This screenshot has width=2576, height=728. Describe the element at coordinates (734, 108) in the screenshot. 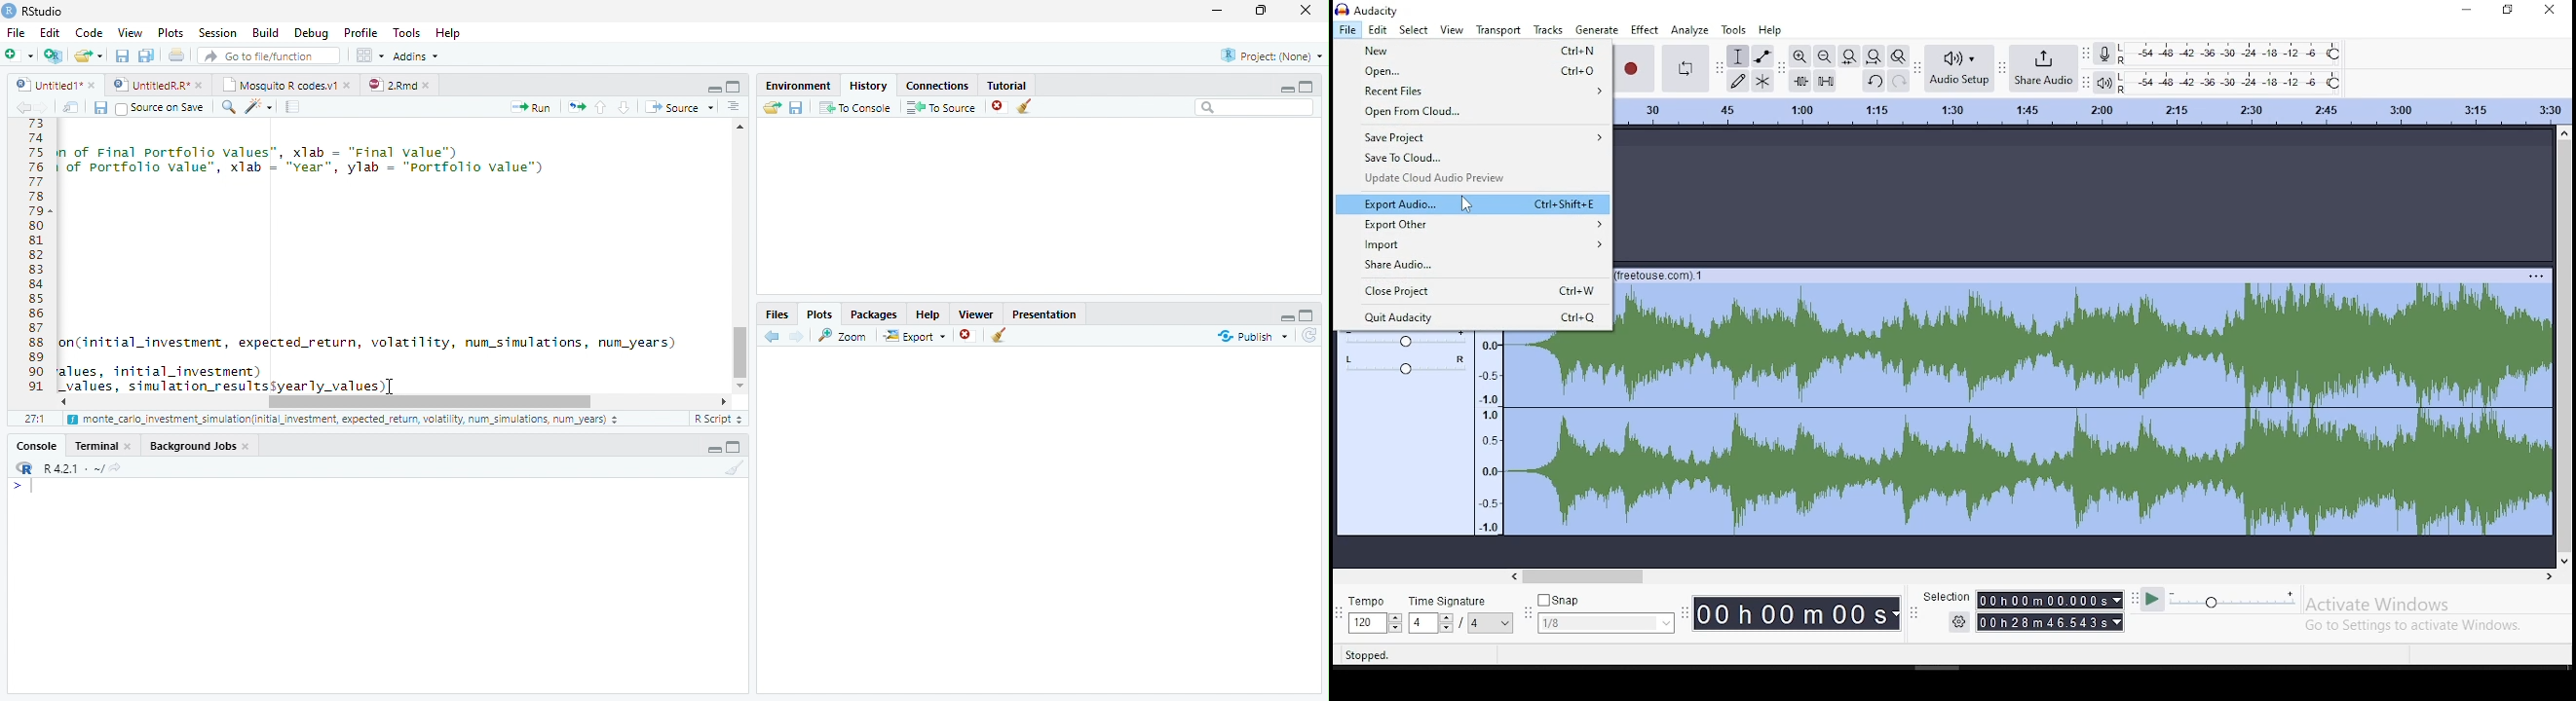

I see `Show document outline` at that location.